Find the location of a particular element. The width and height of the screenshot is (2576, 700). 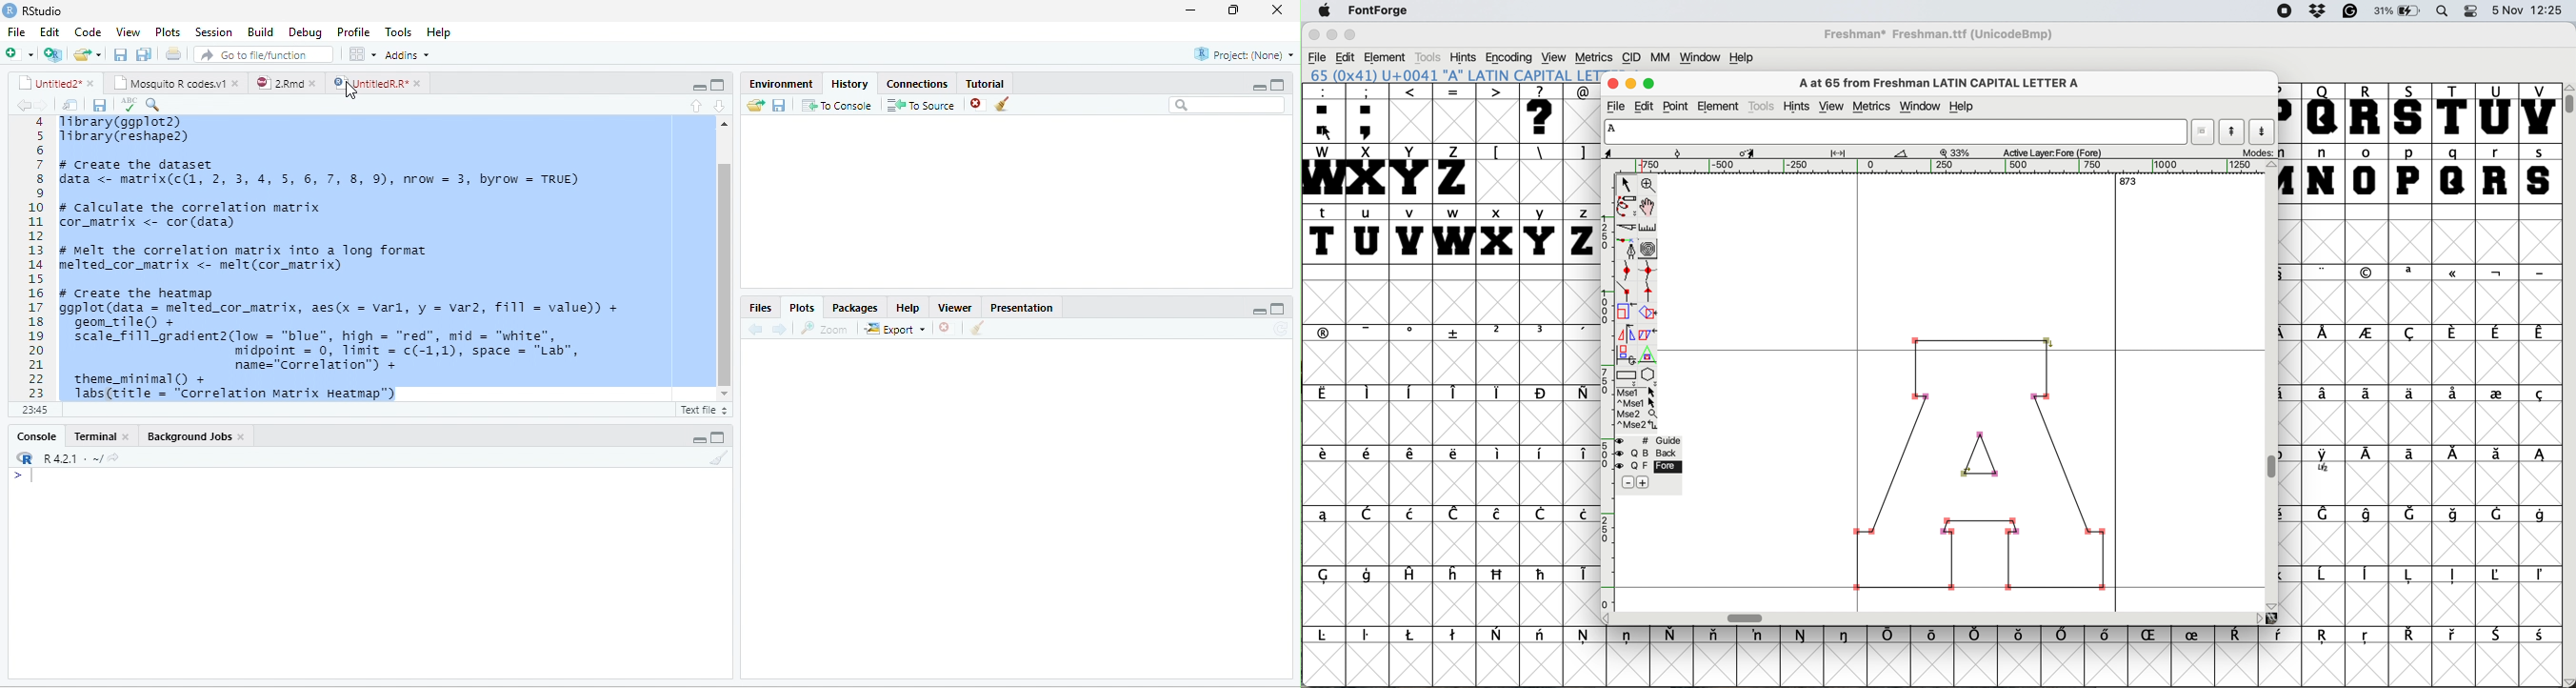

symbol is located at coordinates (1497, 633).